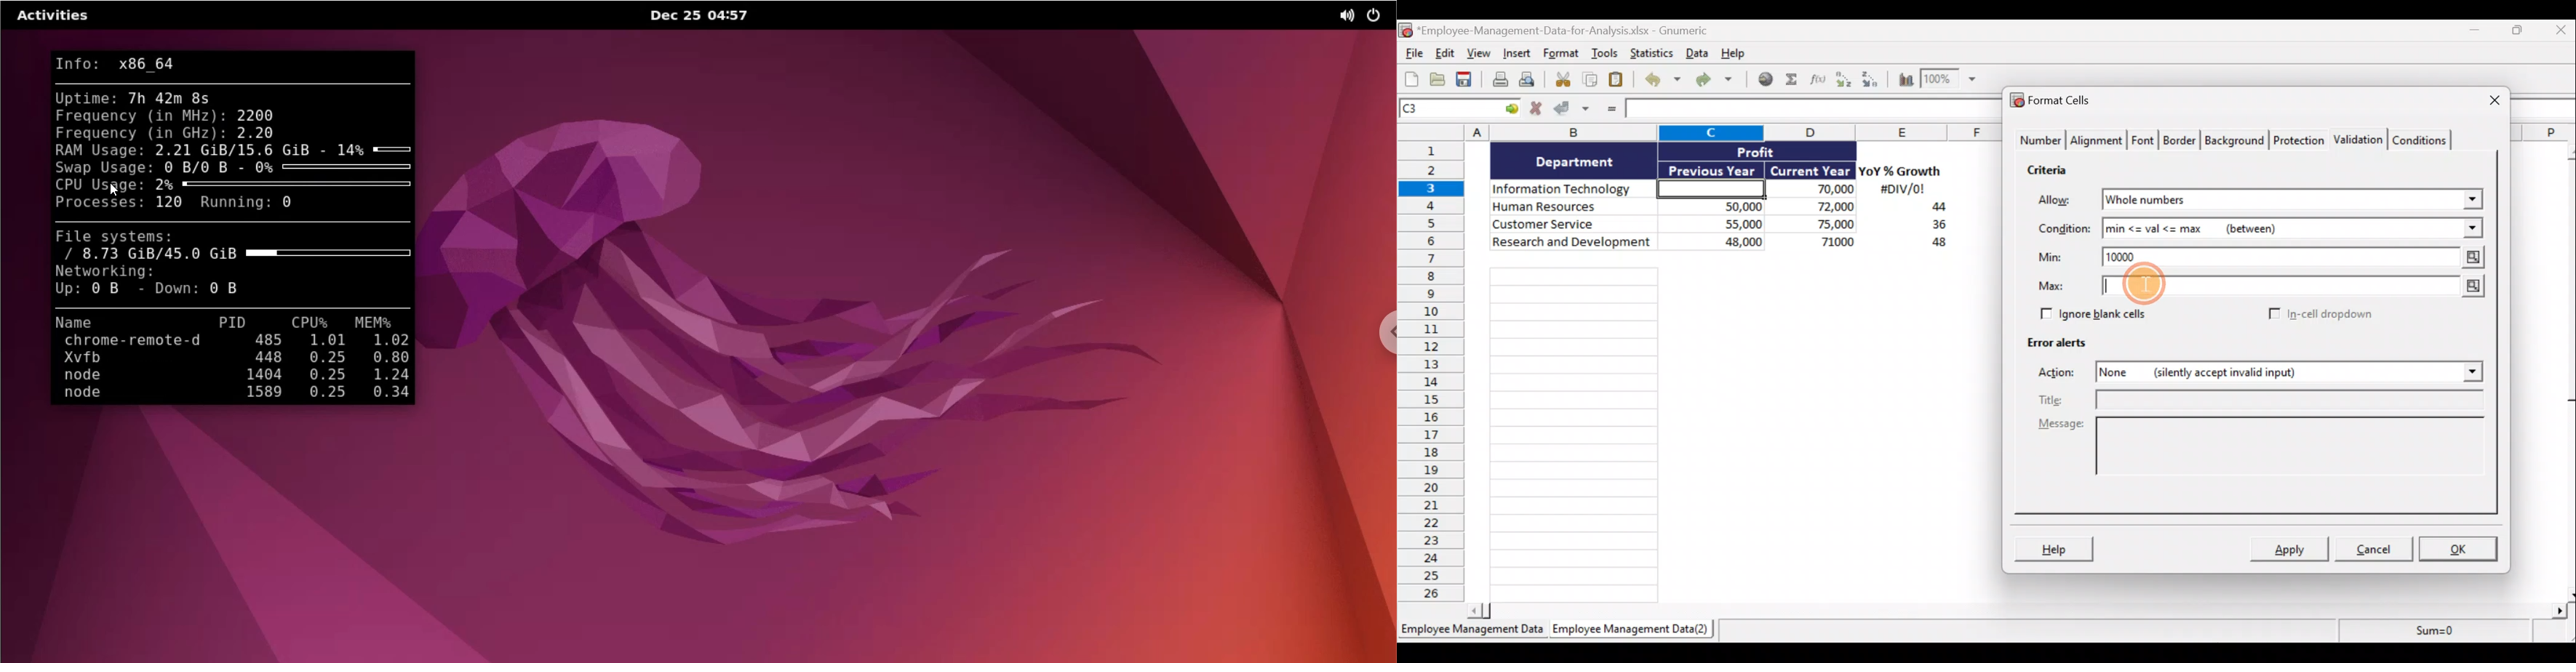 Image resolution: width=2576 pixels, height=672 pixels. Describe the element at coordinates (1843, 79) in the screenshot. I see `Sort ascending` at that location.